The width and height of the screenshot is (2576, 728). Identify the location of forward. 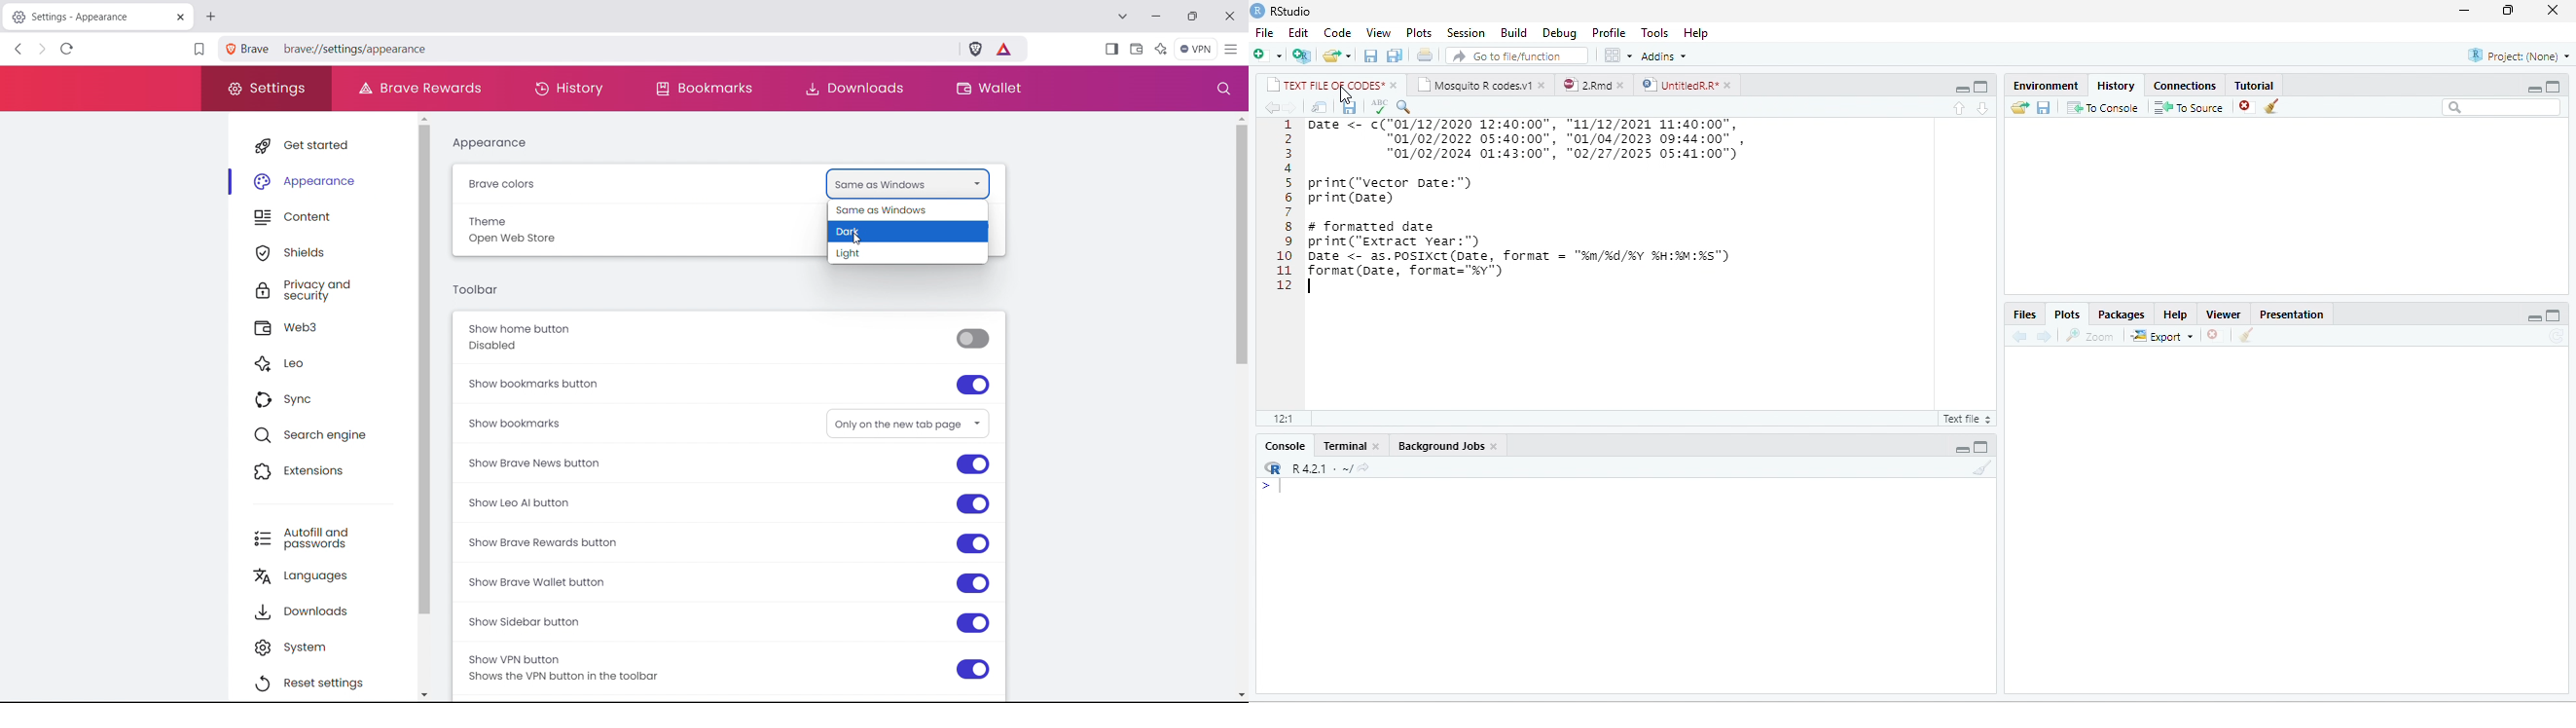
(2044, 336).